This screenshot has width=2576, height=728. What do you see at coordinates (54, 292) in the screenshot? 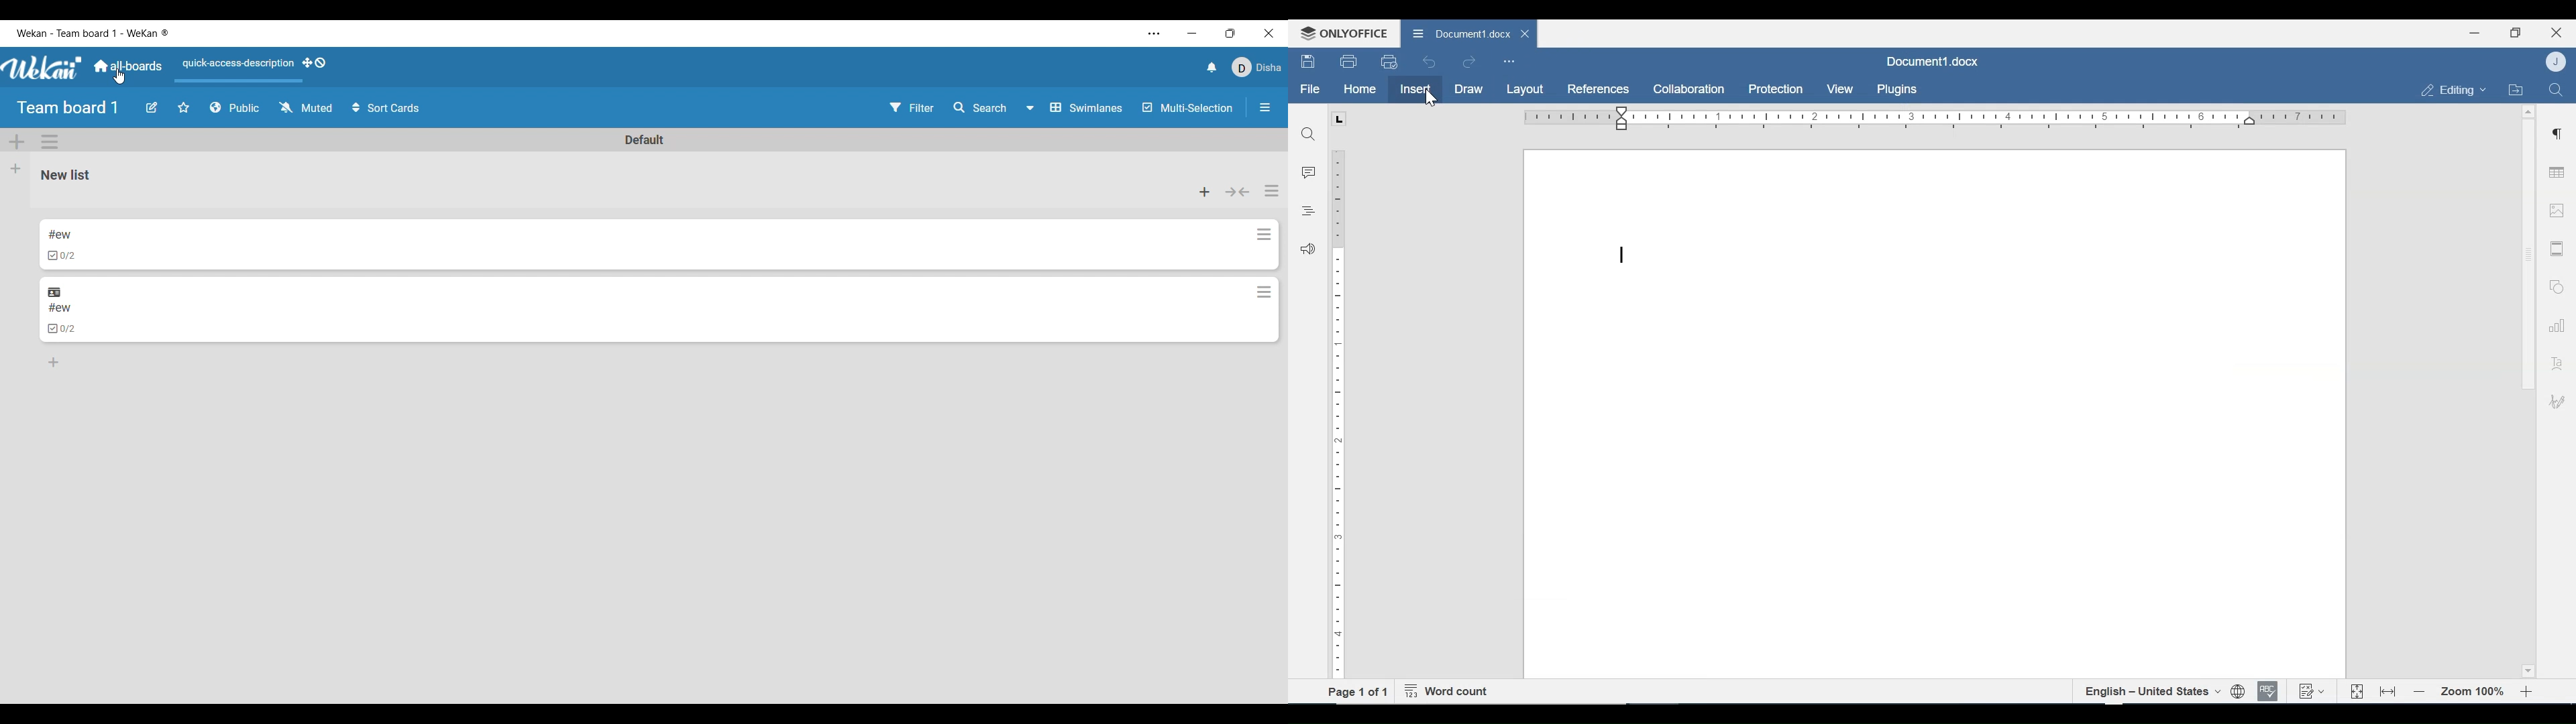
I see `Indicates card is linked` at bounding box center [54, 292].